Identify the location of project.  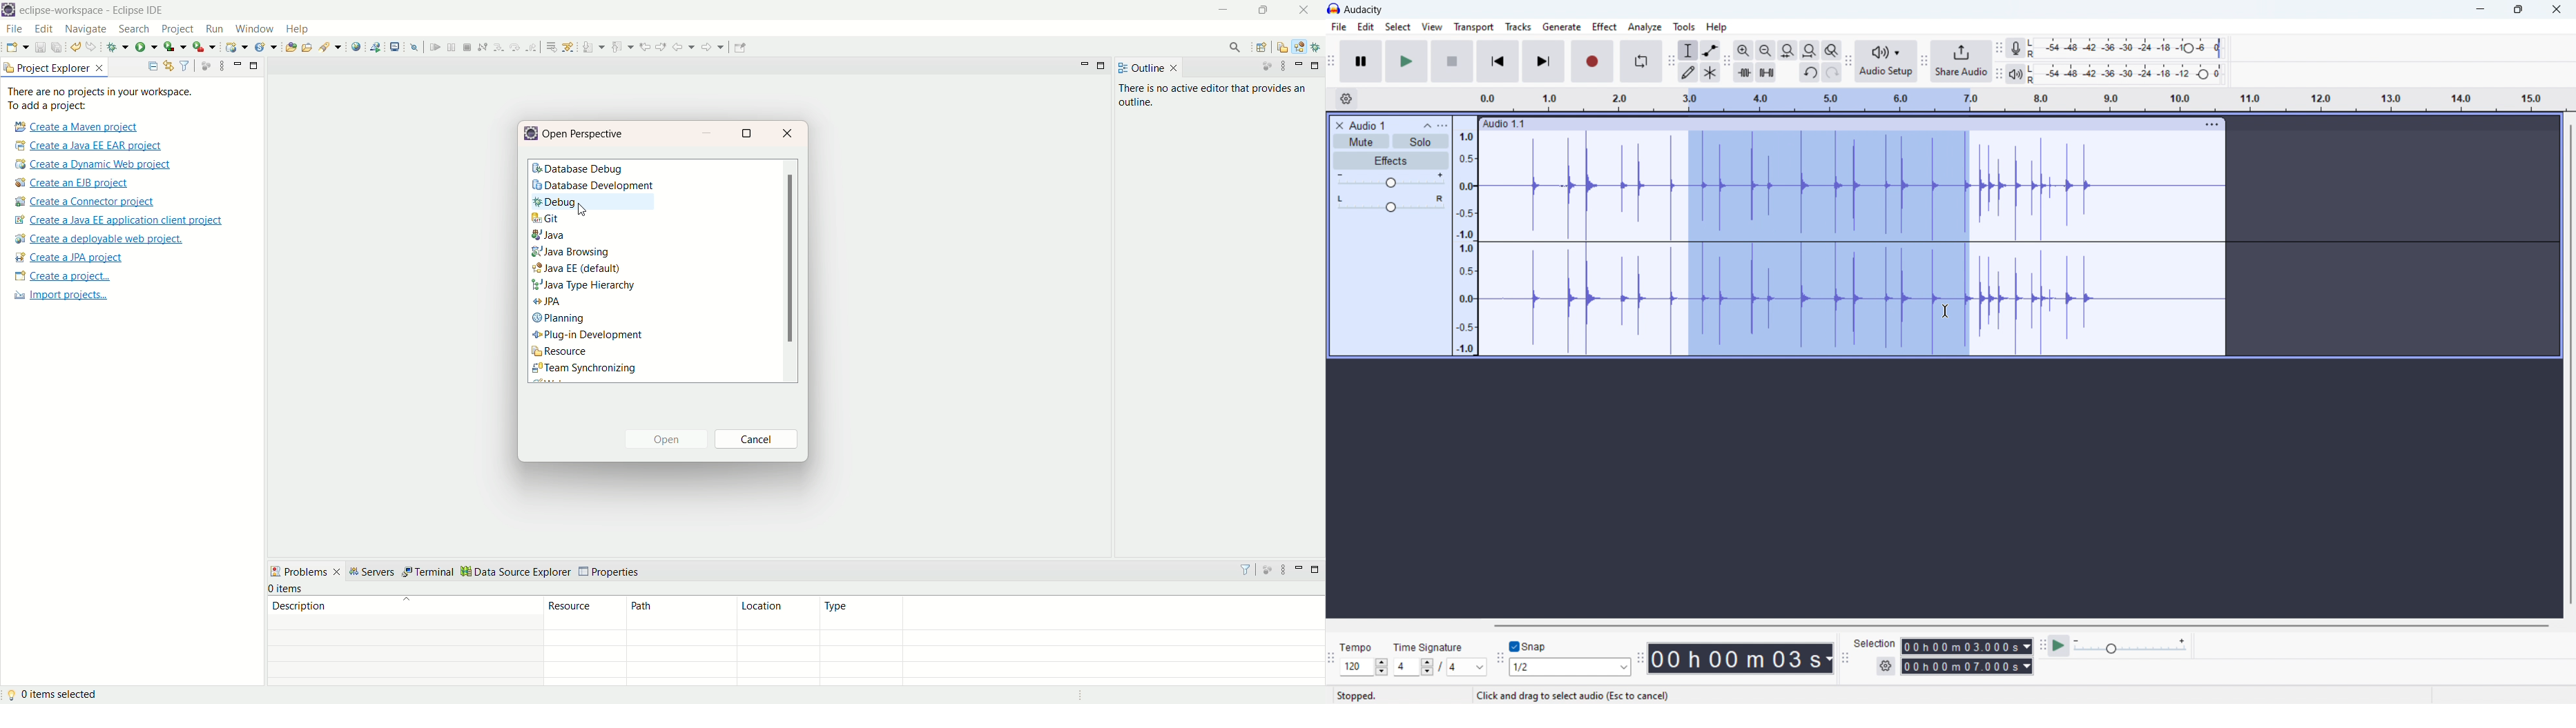
(179, 29).